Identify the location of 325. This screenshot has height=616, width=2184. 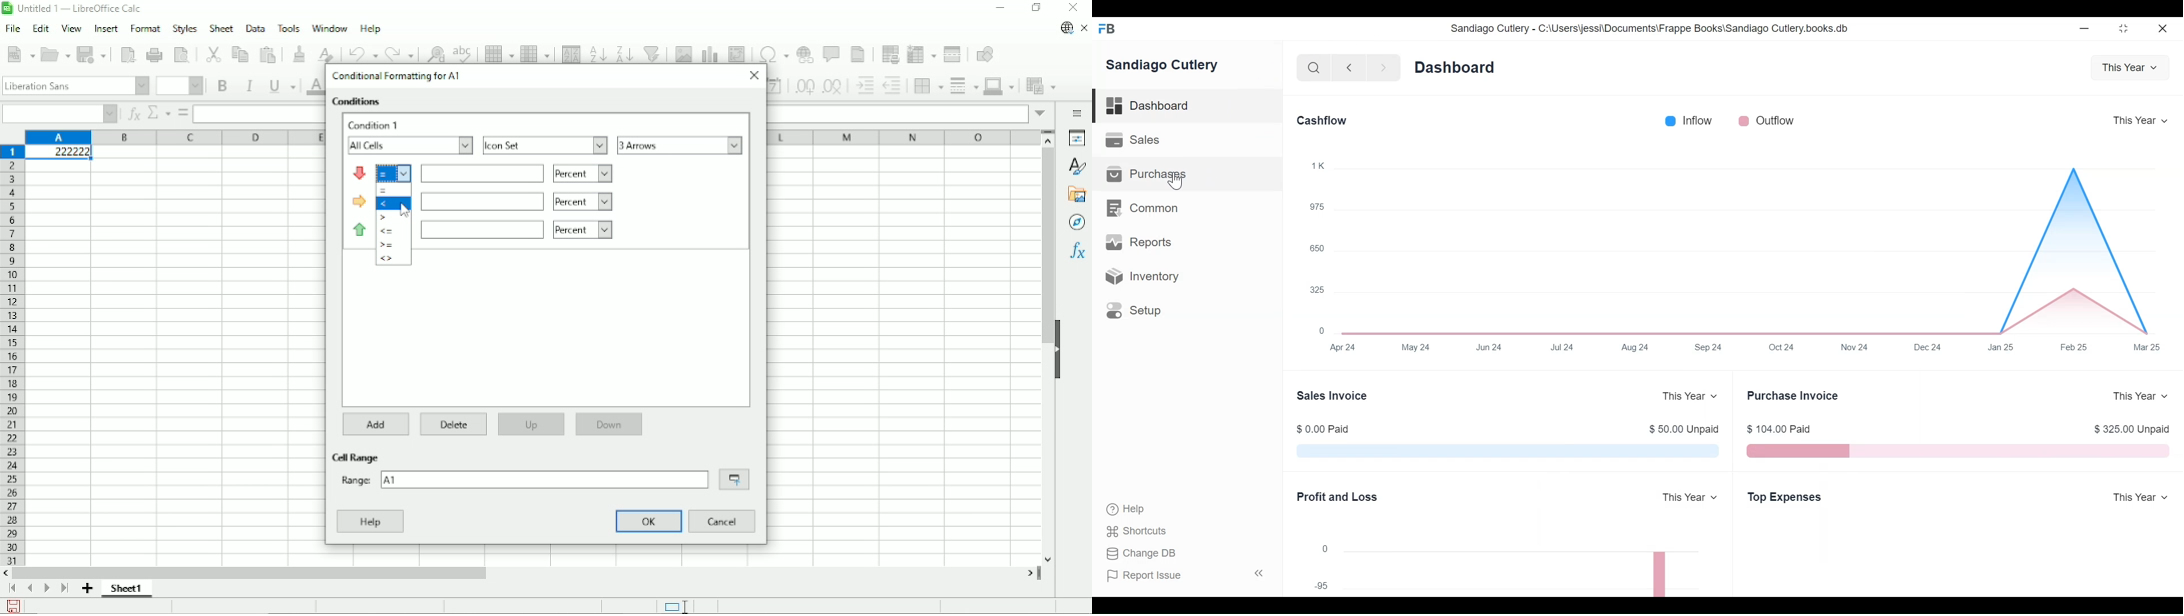
(1311, 291).